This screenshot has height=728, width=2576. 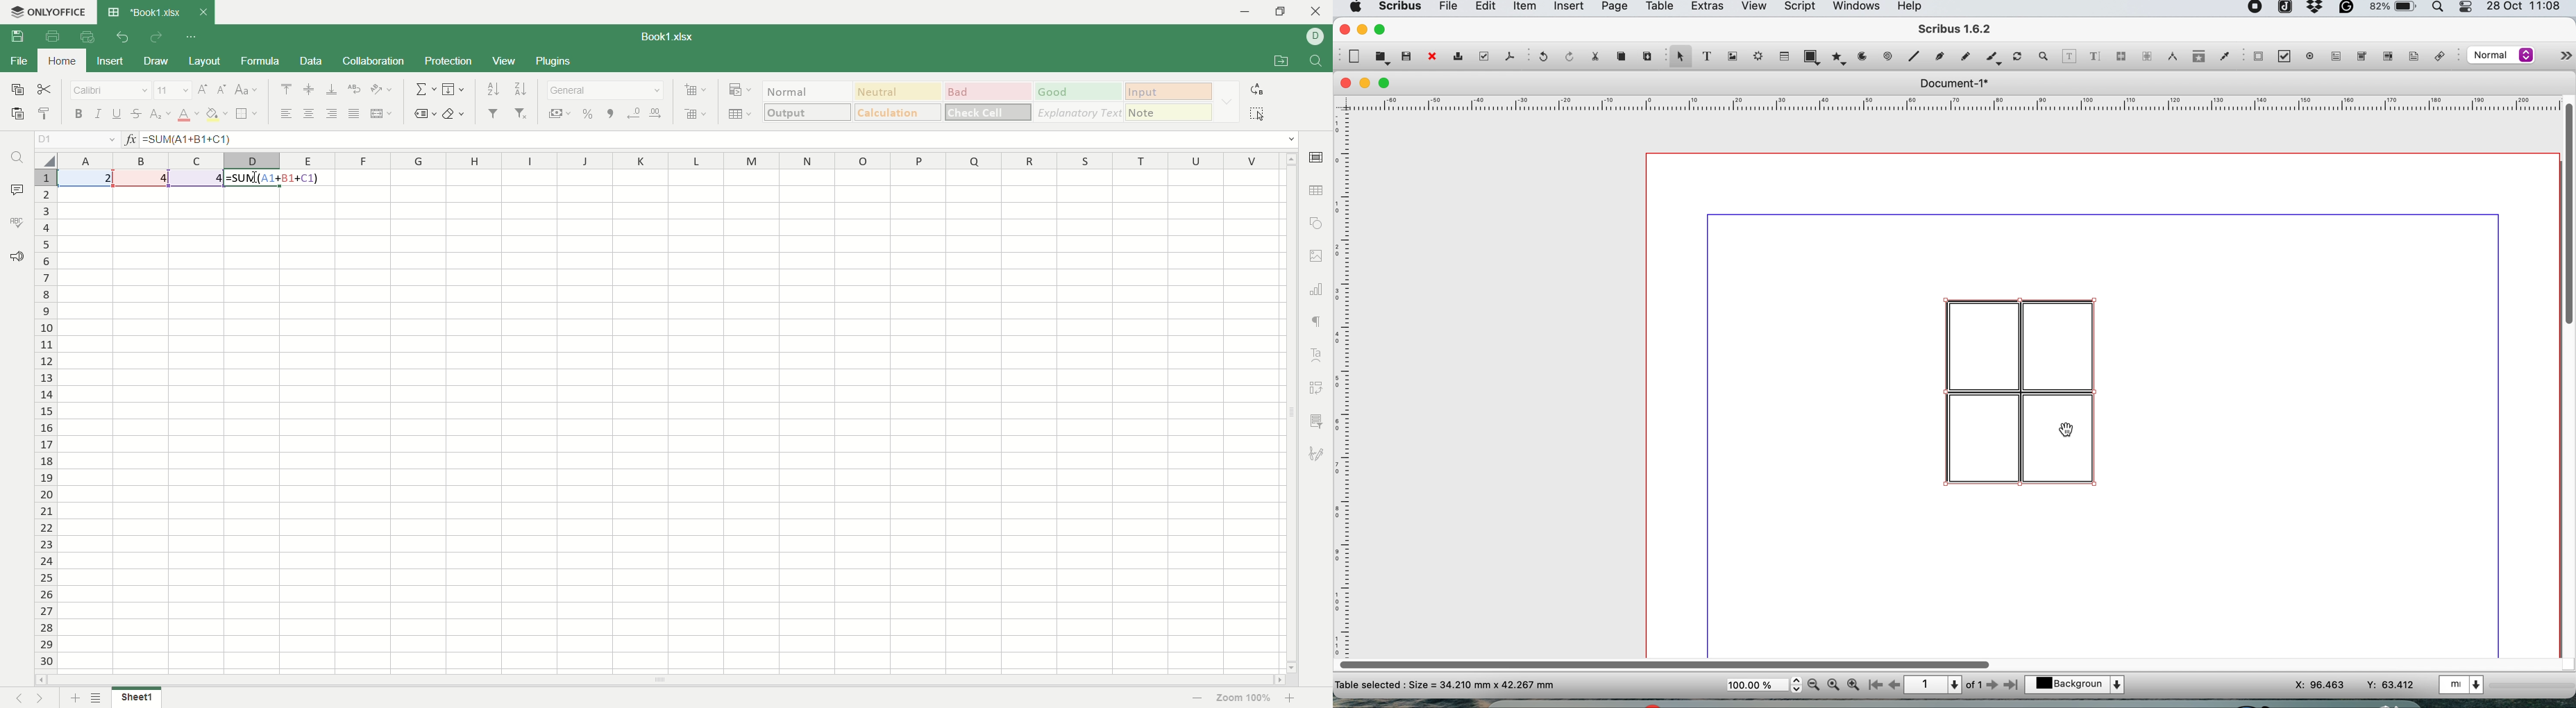 I want to click on close, so click(x=1344, y=83).